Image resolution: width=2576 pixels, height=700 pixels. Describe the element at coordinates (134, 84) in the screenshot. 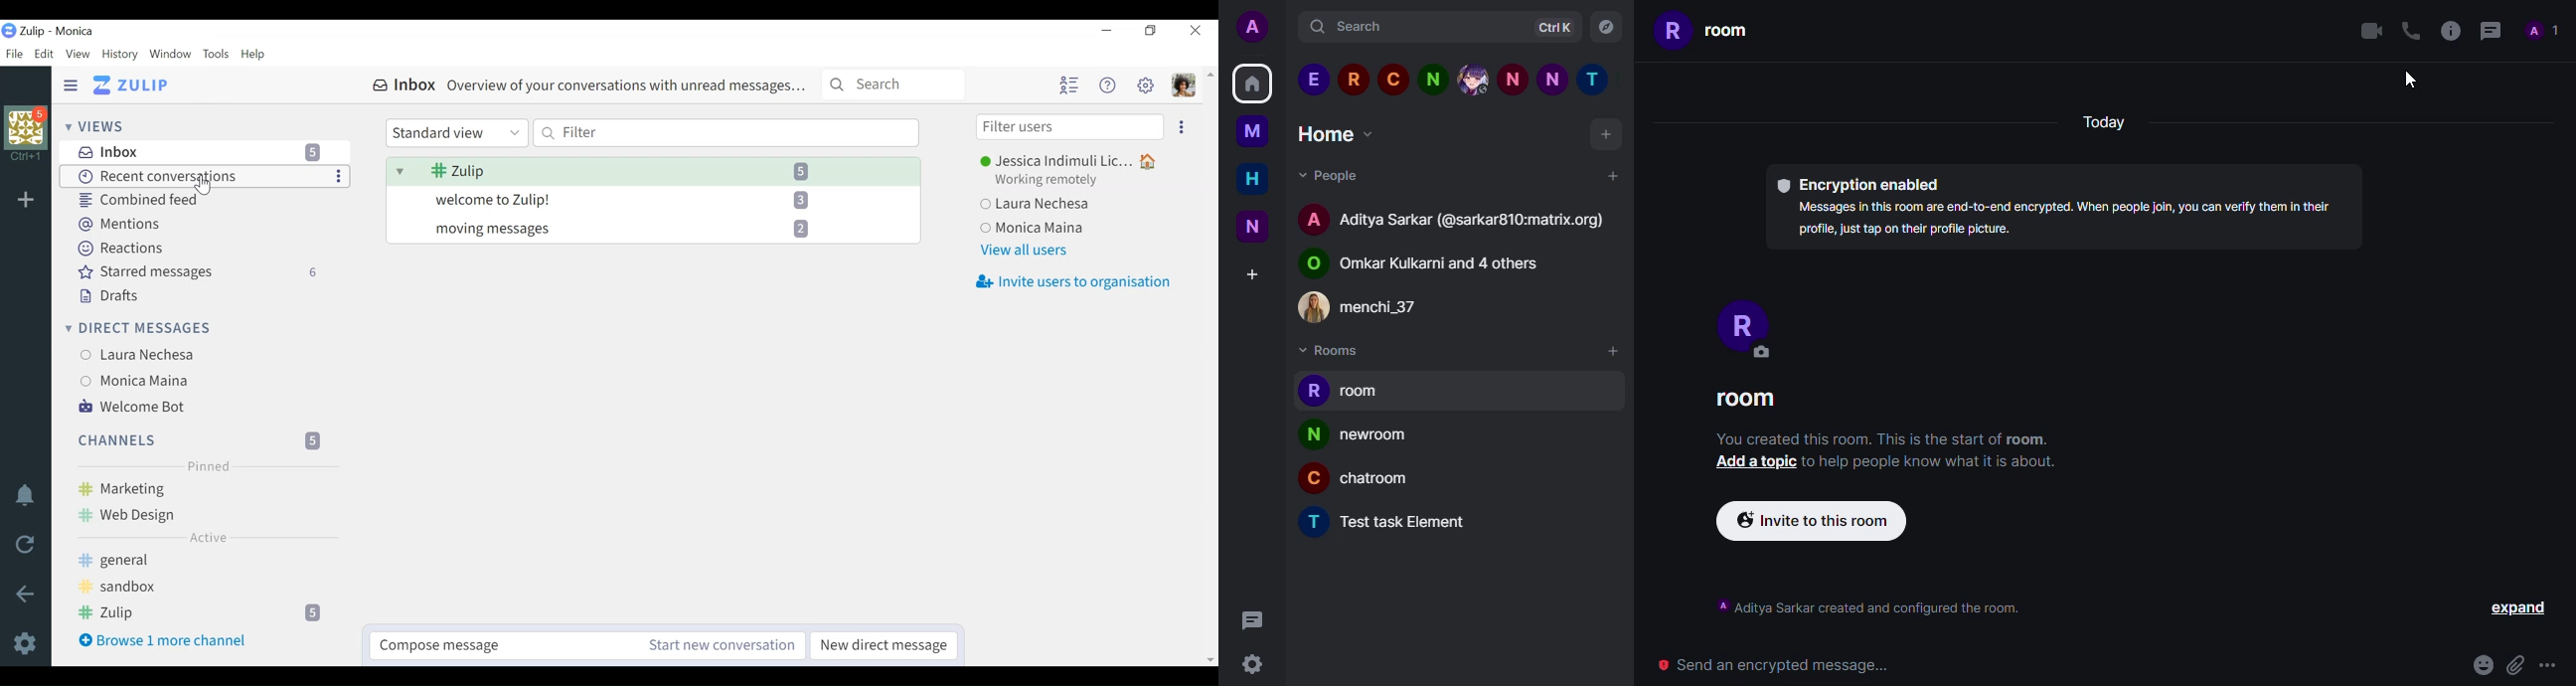

I see `Go to Home View` at that location.